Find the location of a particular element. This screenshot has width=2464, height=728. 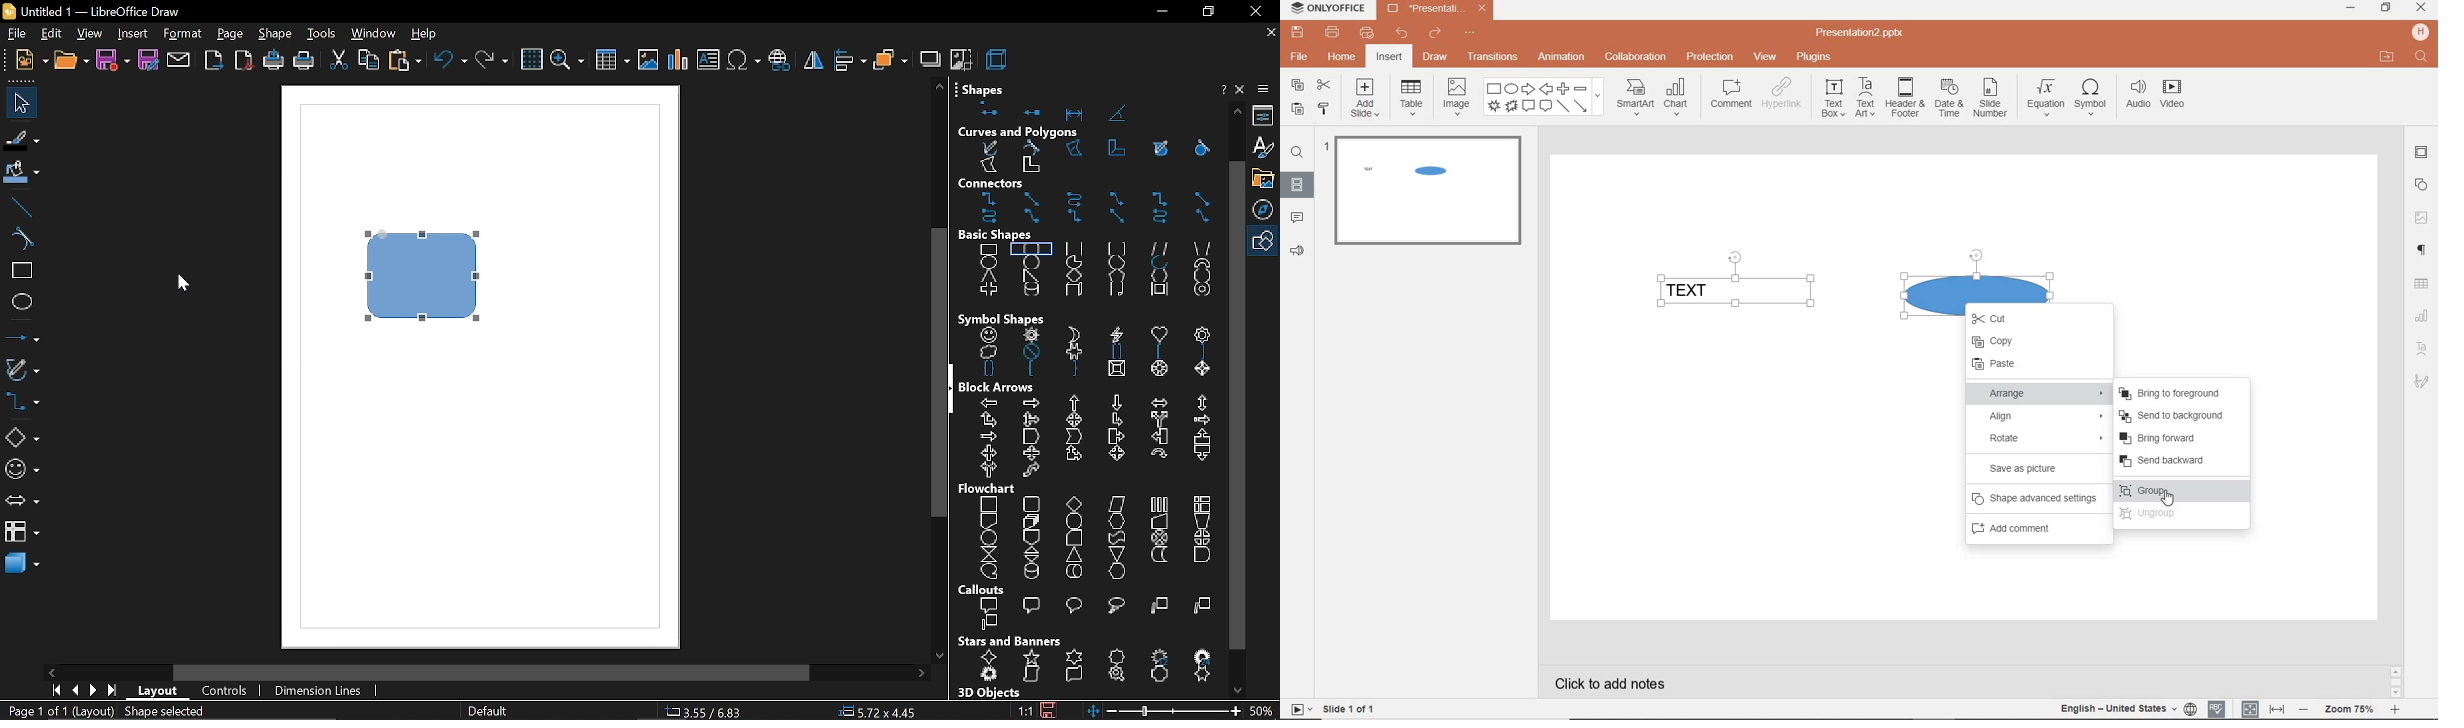

add slide is located at coordinates (1366, 100).